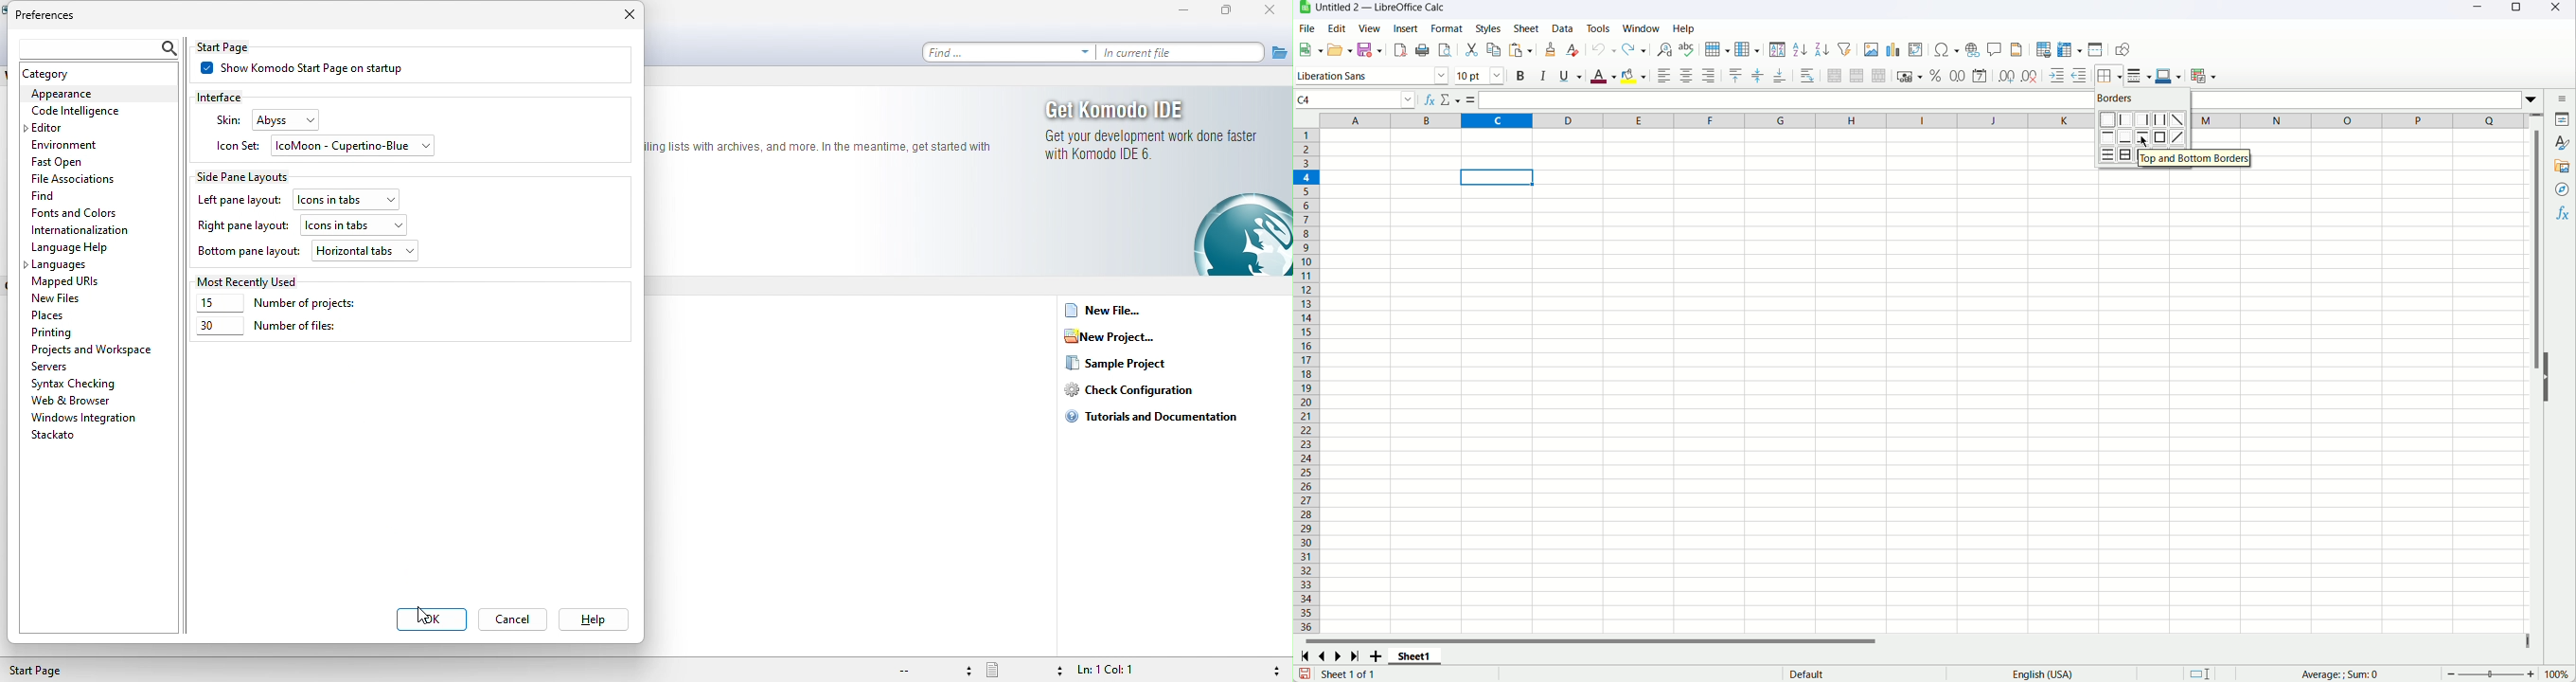 The image size is (2576, 700). I want to click on Left border, so click(2127, 120).